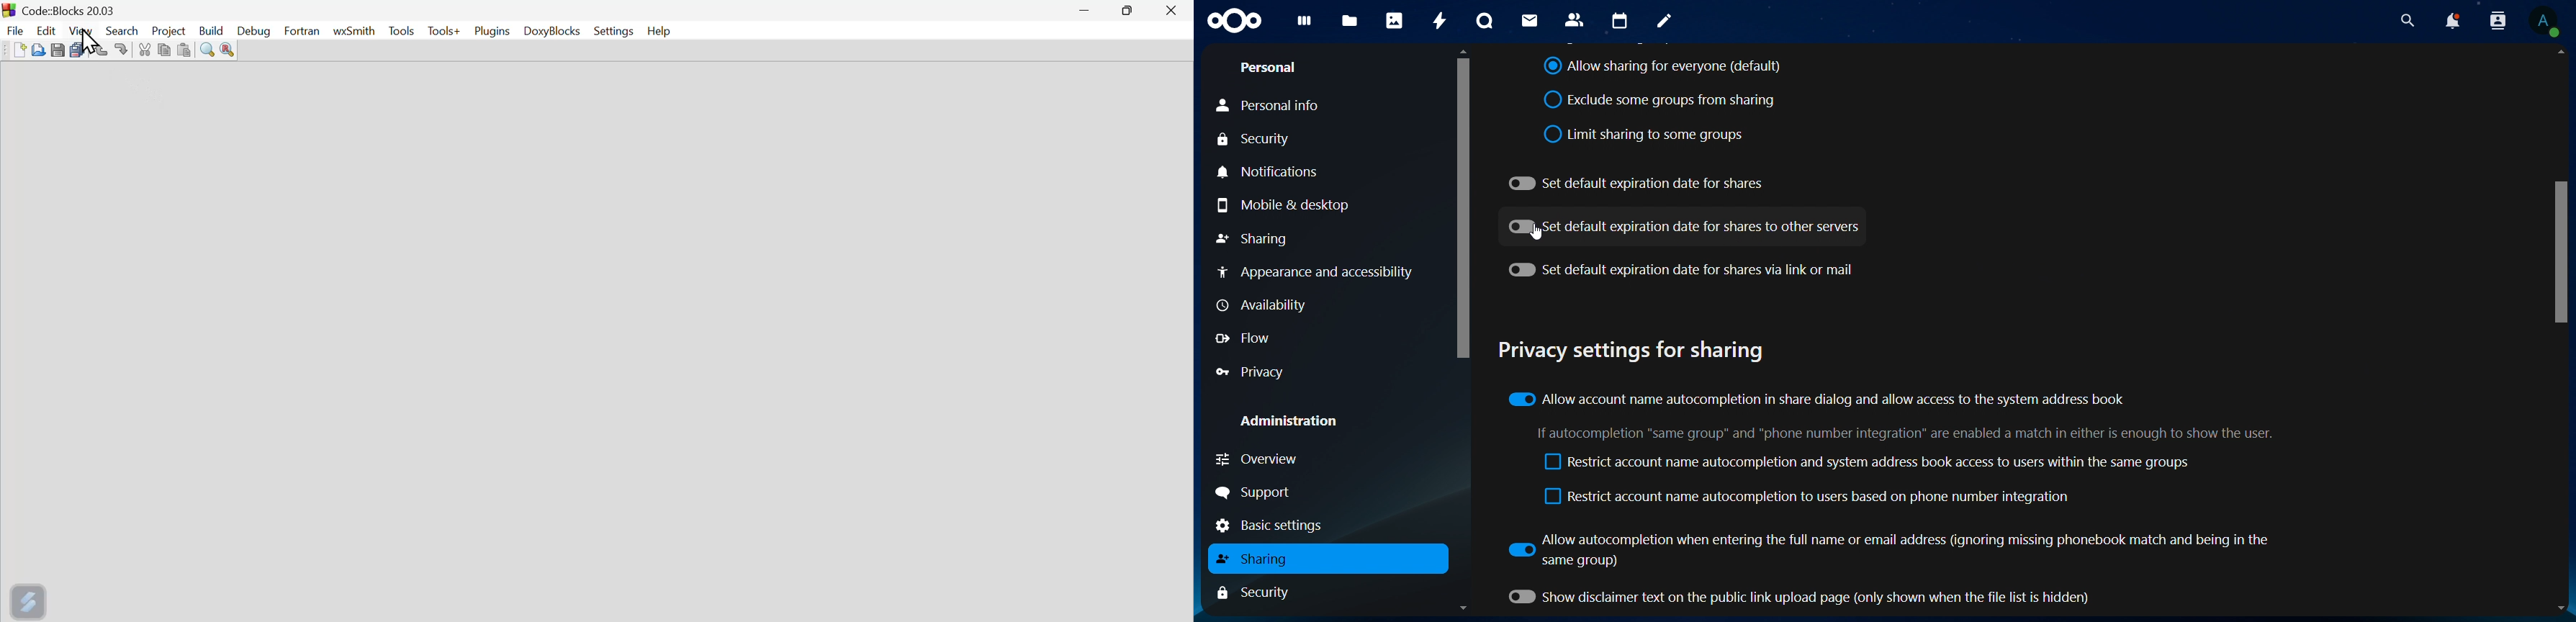  What do you see at coordinates (1537, 235) in the screenshot?
I see `Cursor` at bounding box center [1537, 235].